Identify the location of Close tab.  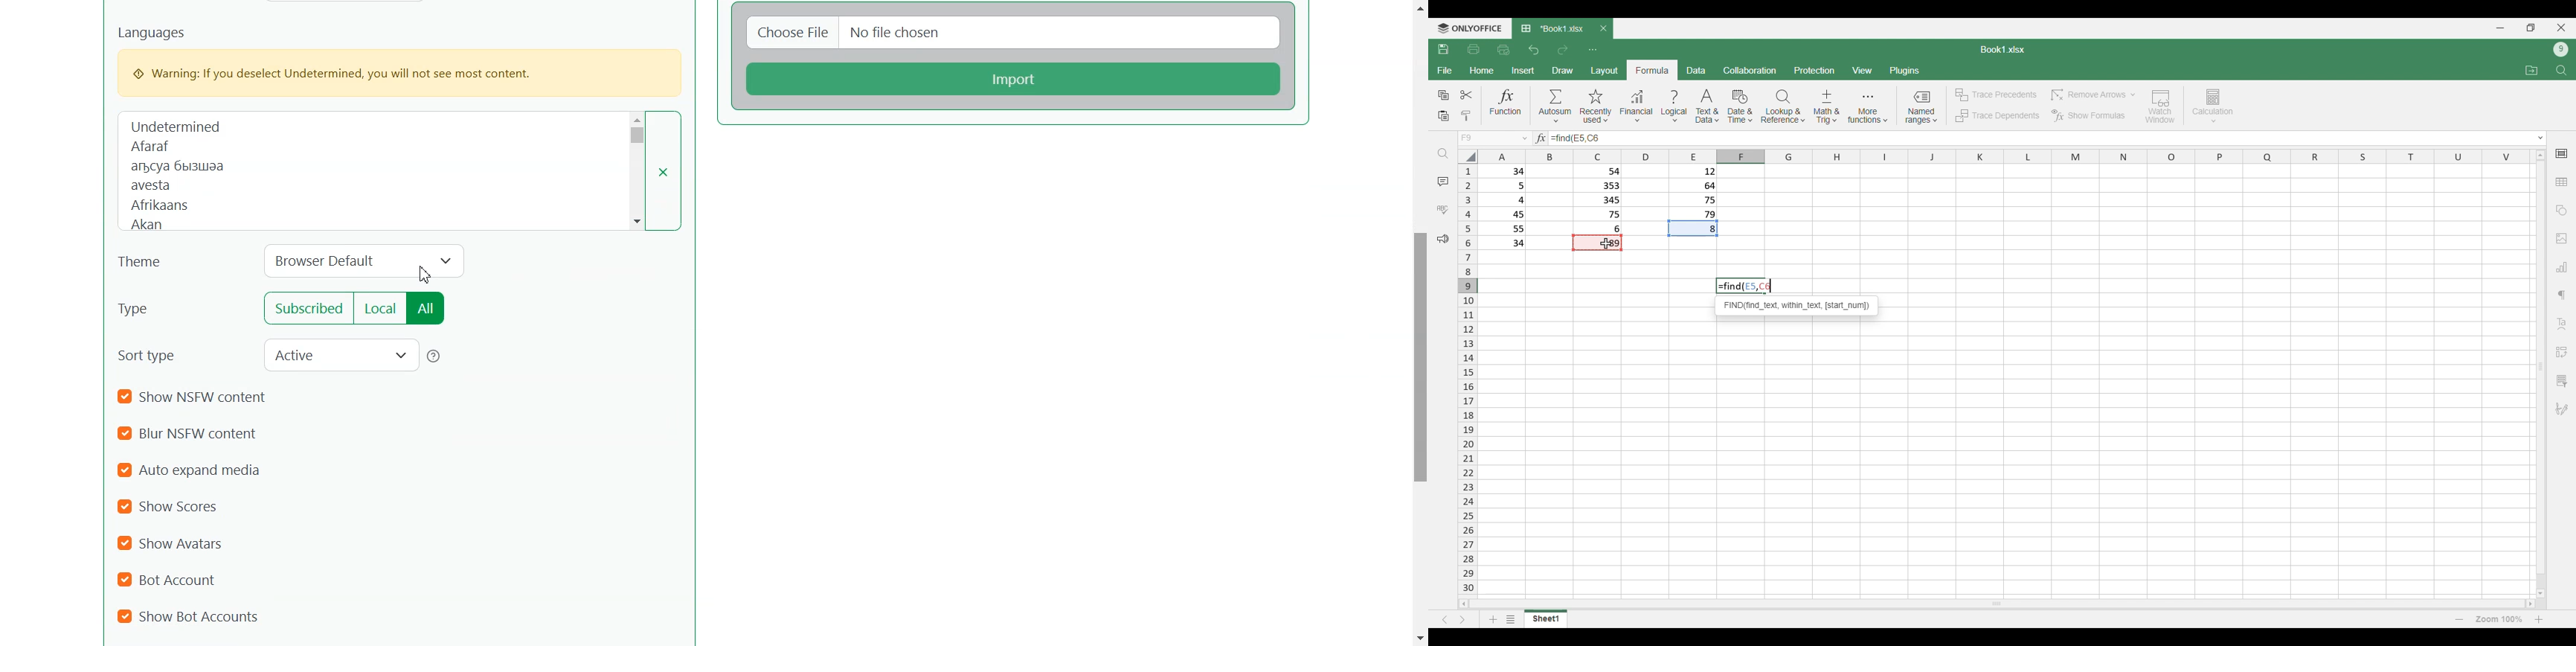
(1604, 28).